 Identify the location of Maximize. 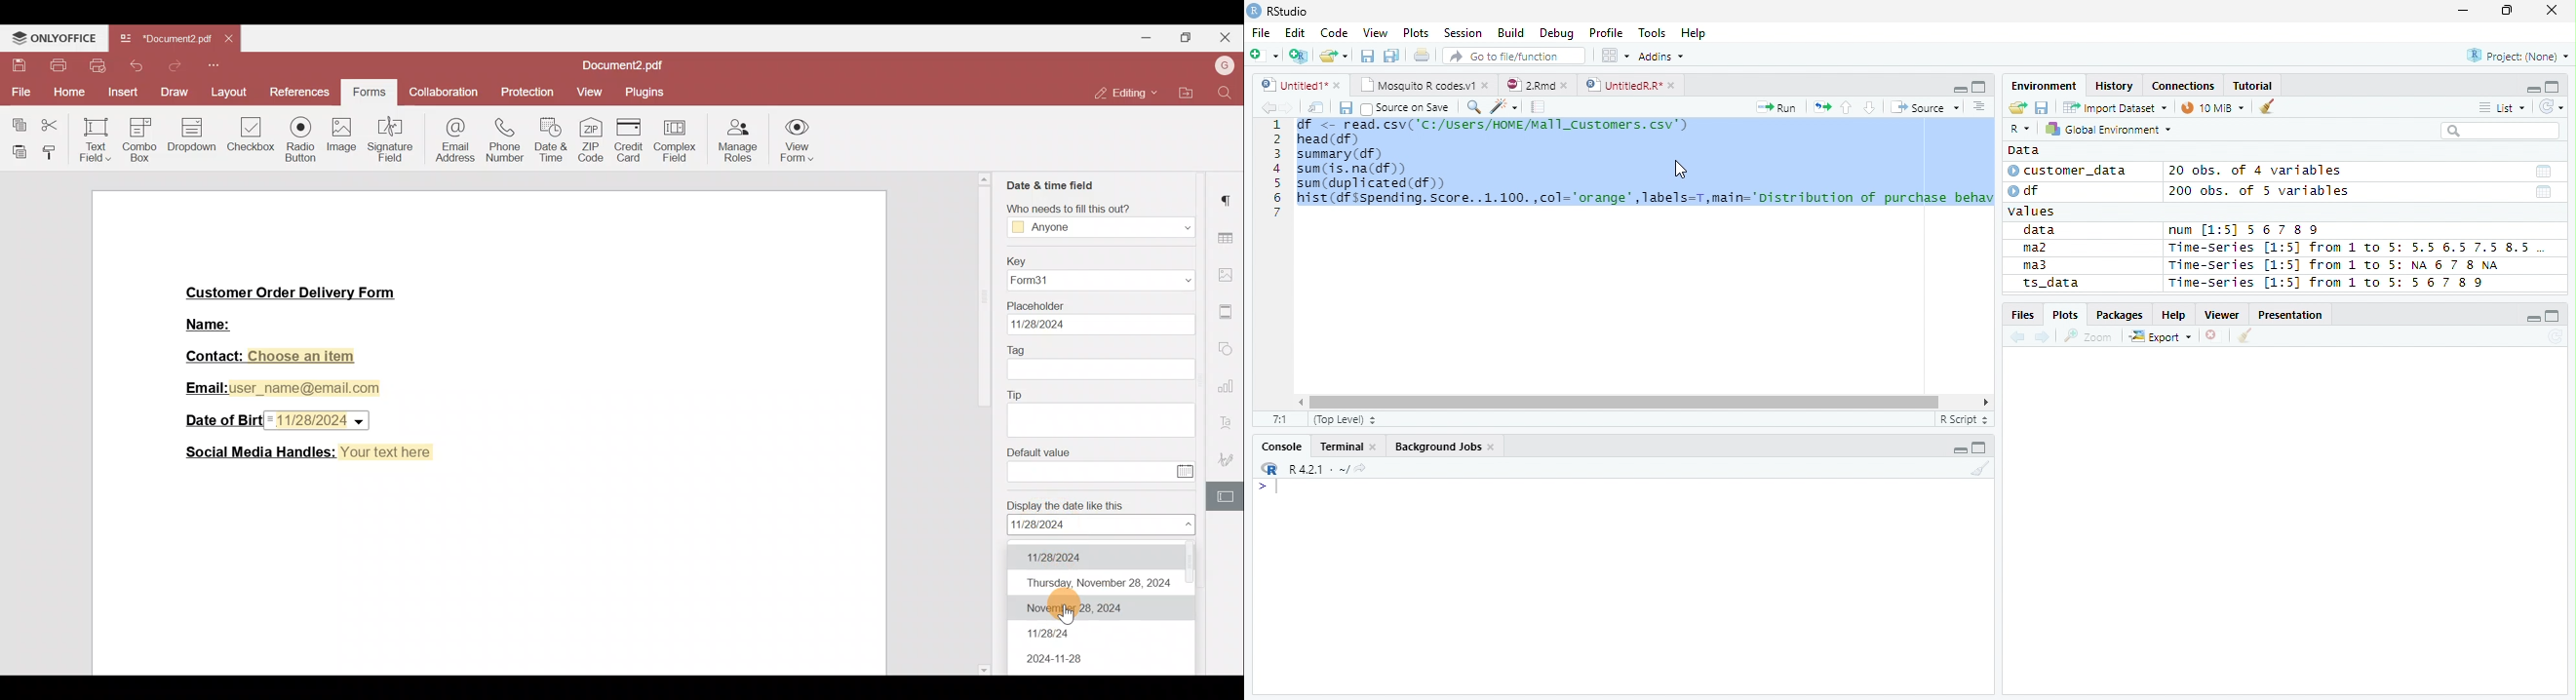
(1978, 86).